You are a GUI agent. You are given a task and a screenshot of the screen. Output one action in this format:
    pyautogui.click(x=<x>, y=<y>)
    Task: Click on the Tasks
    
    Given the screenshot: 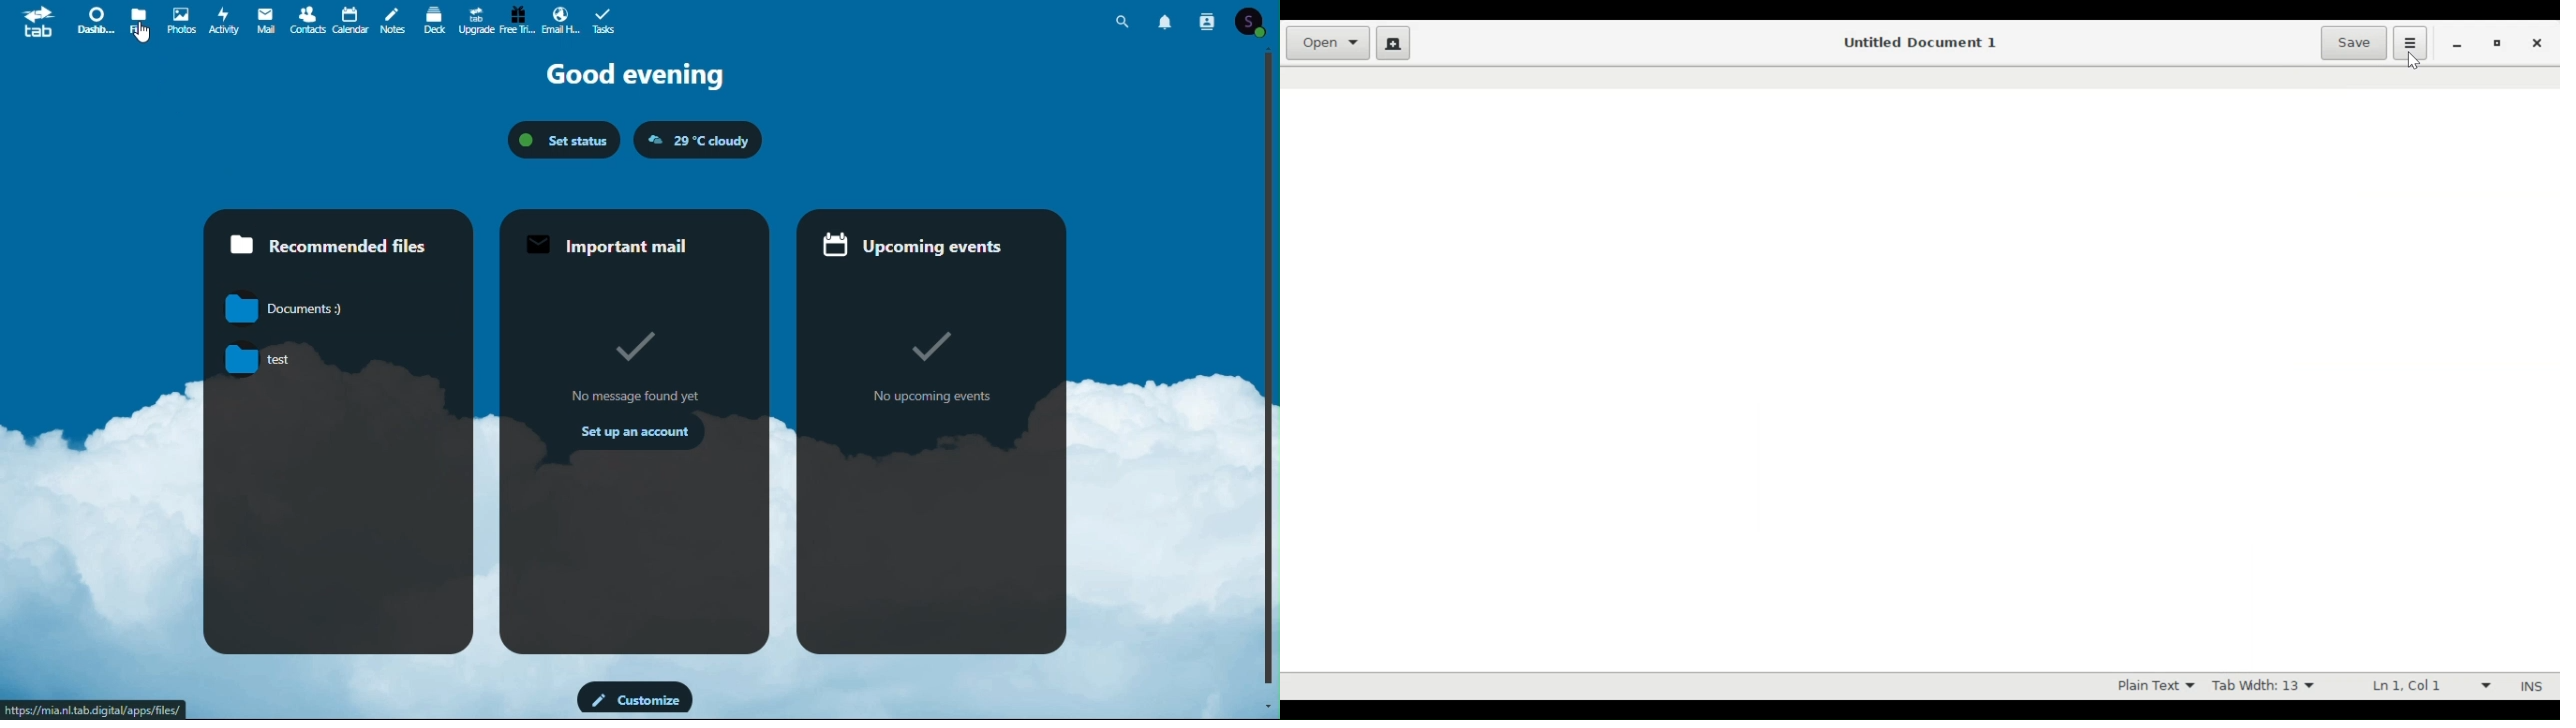 What is the action you would take?
    pyautogui.click(x=604, y=18)
    